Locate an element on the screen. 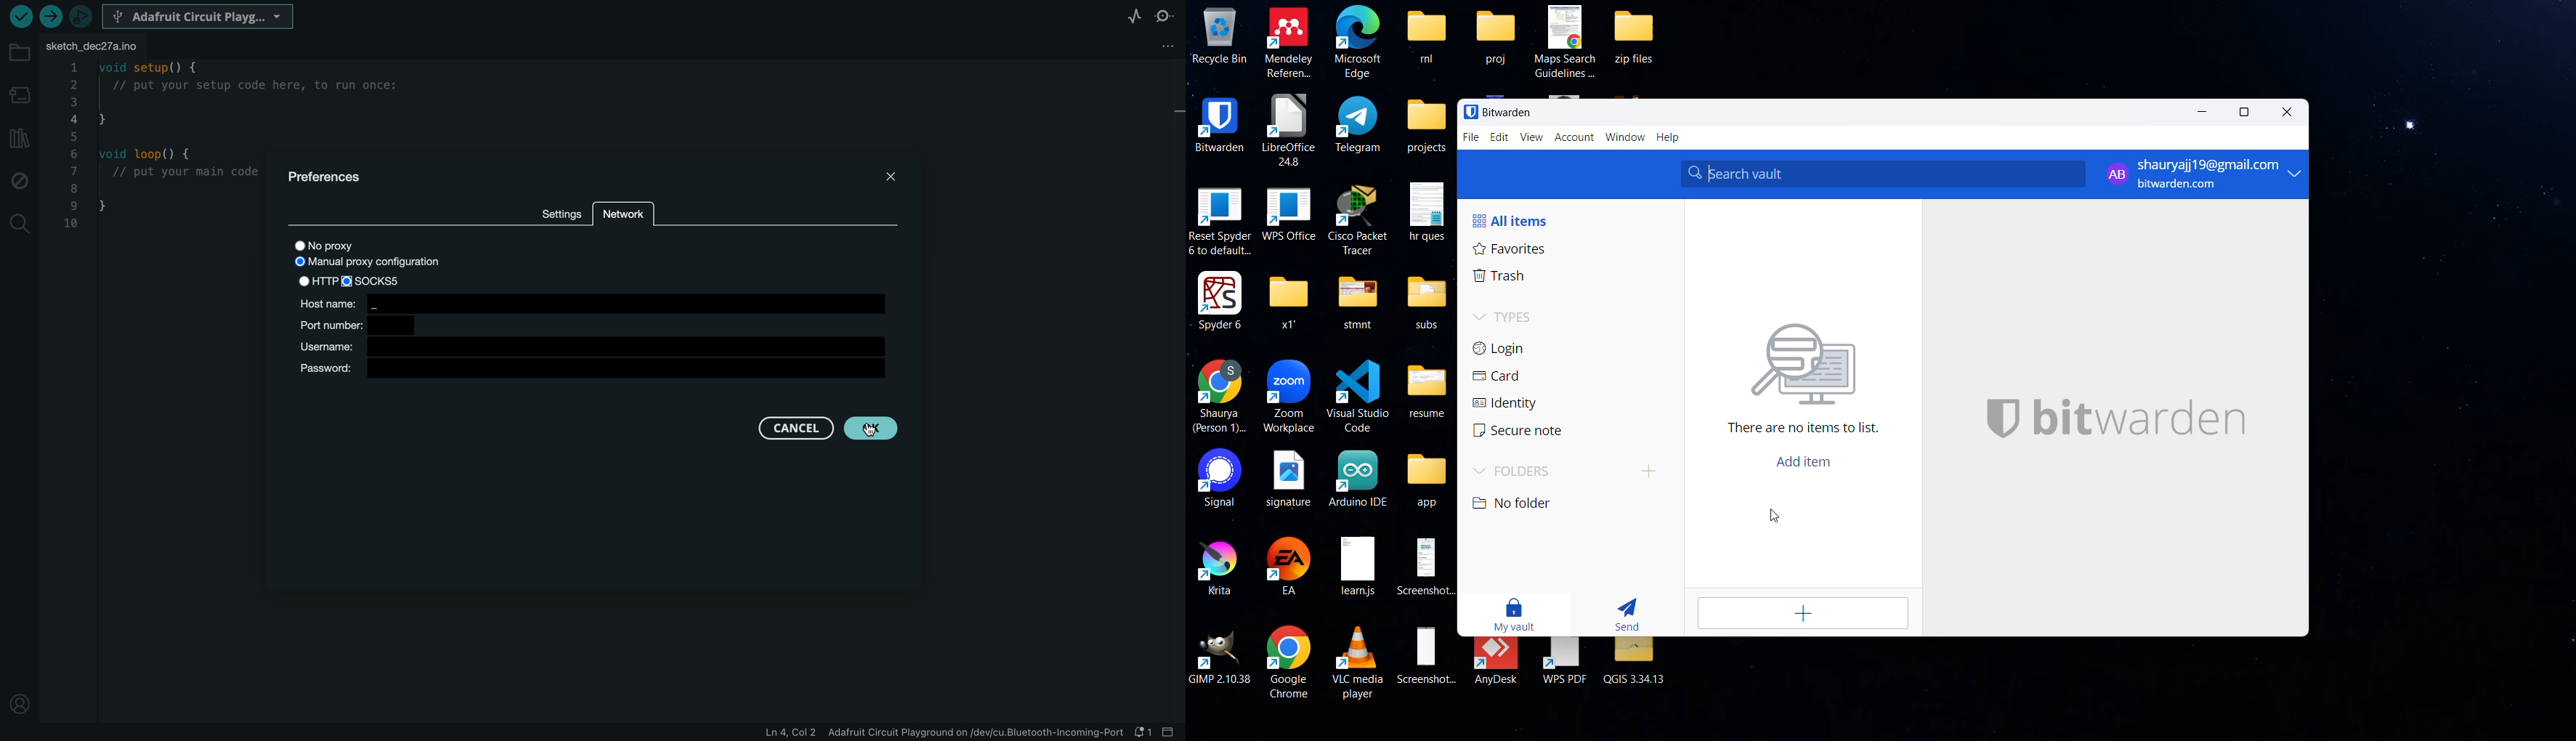  Mendeley Referen... is located at coordinates (1289, 41).